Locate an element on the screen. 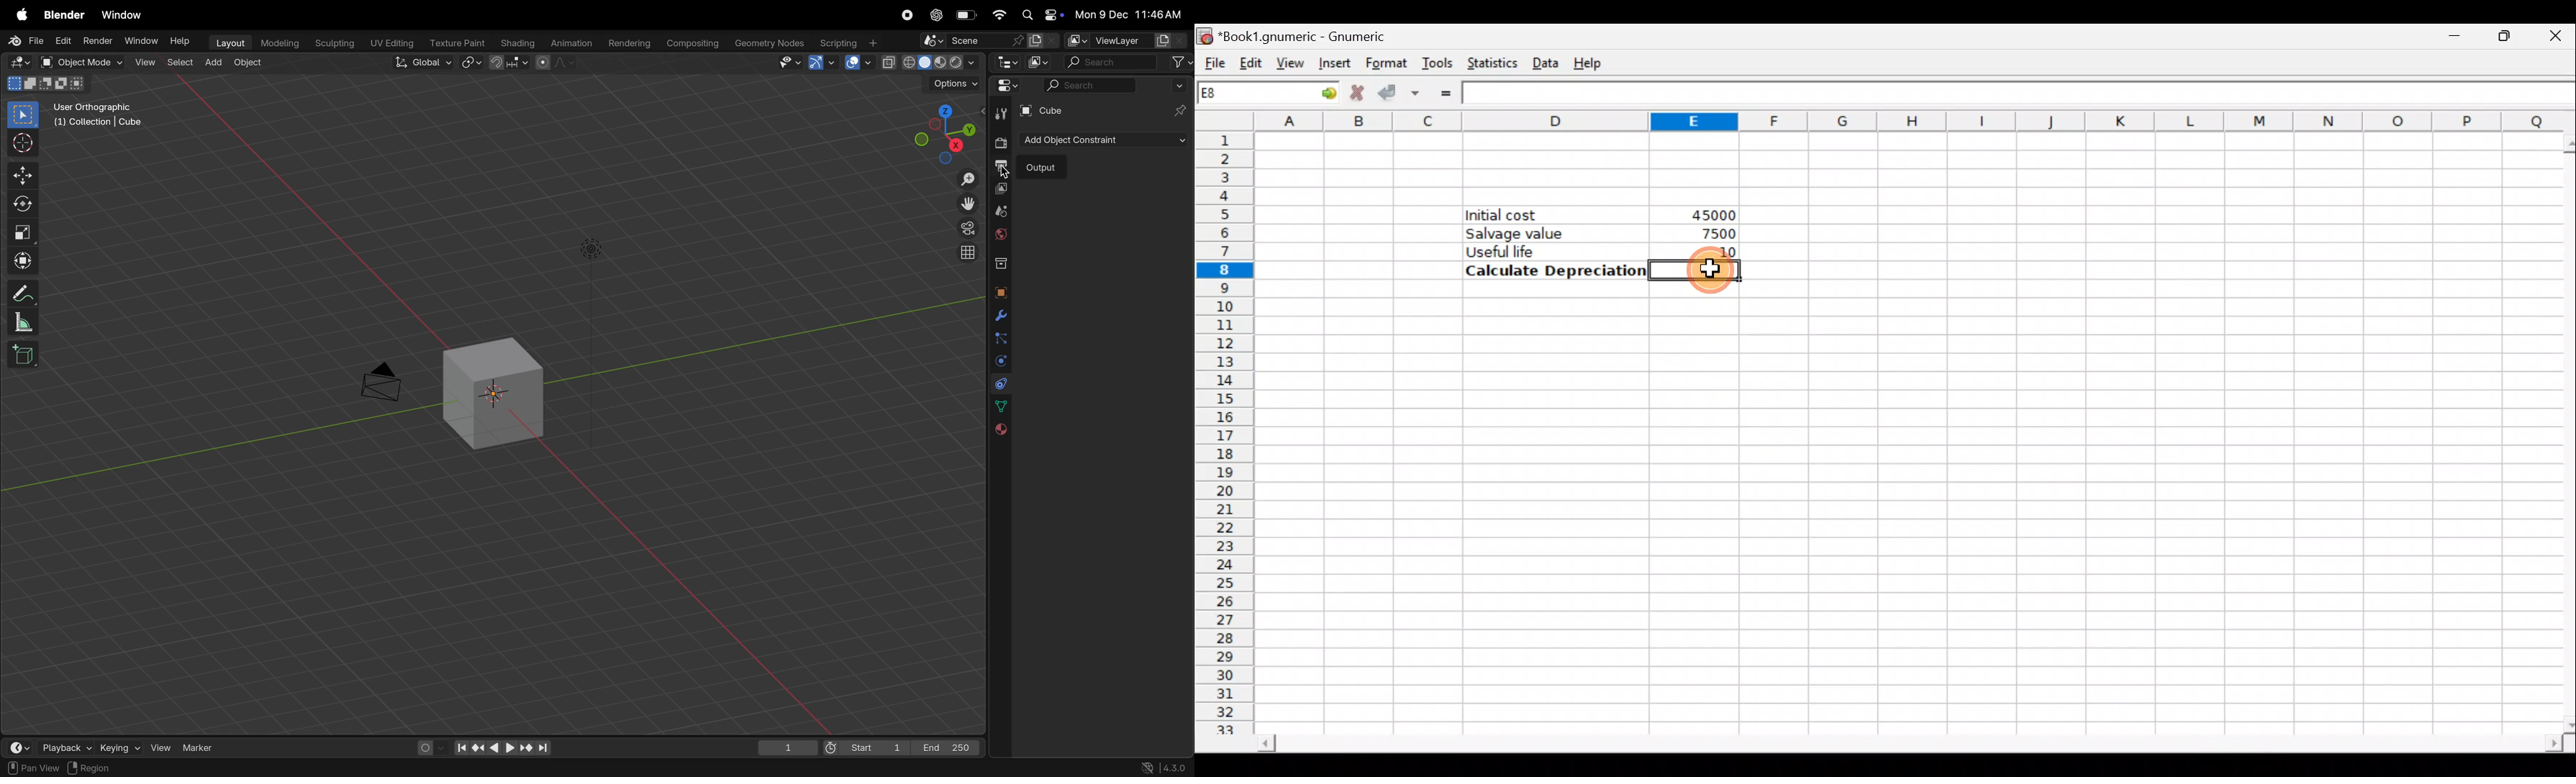 Image resolution: width=2576 pixels, height=784 pixels. Help is located at coordinates (1596, 62).